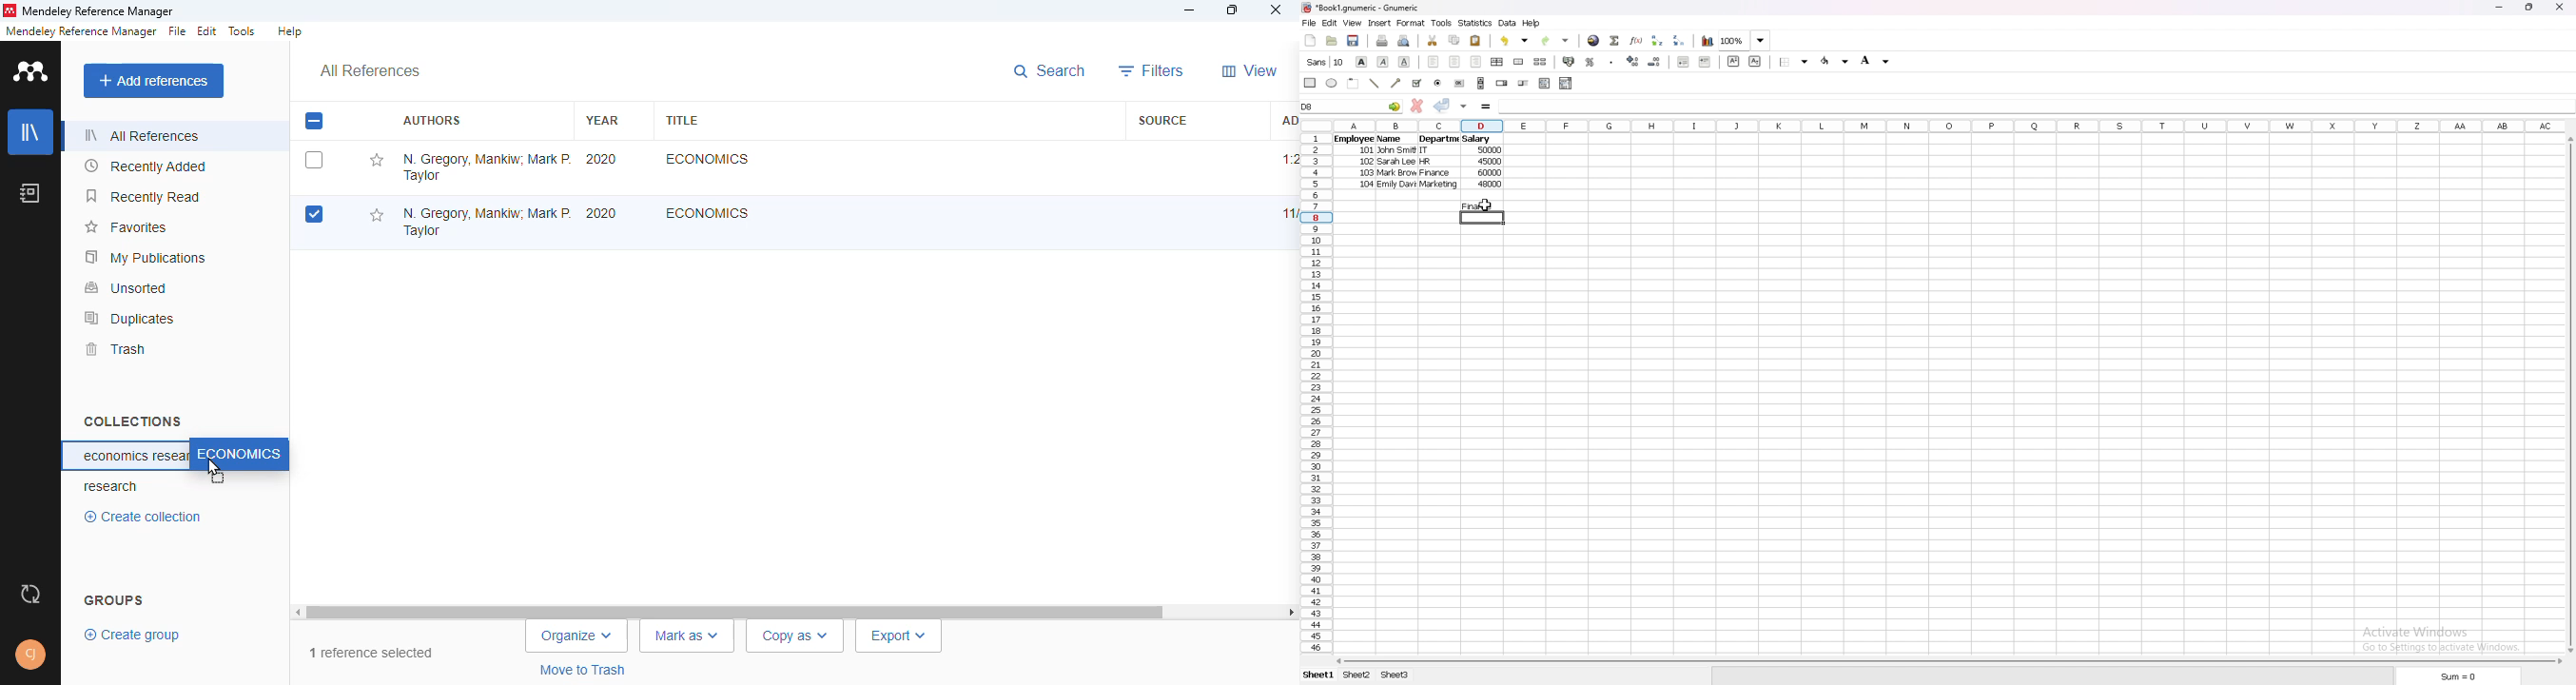 This screenshot has width=2576, height=700. Describe the element at coordinates (1353, 83) in the screenshot. I see `frame` at that location.